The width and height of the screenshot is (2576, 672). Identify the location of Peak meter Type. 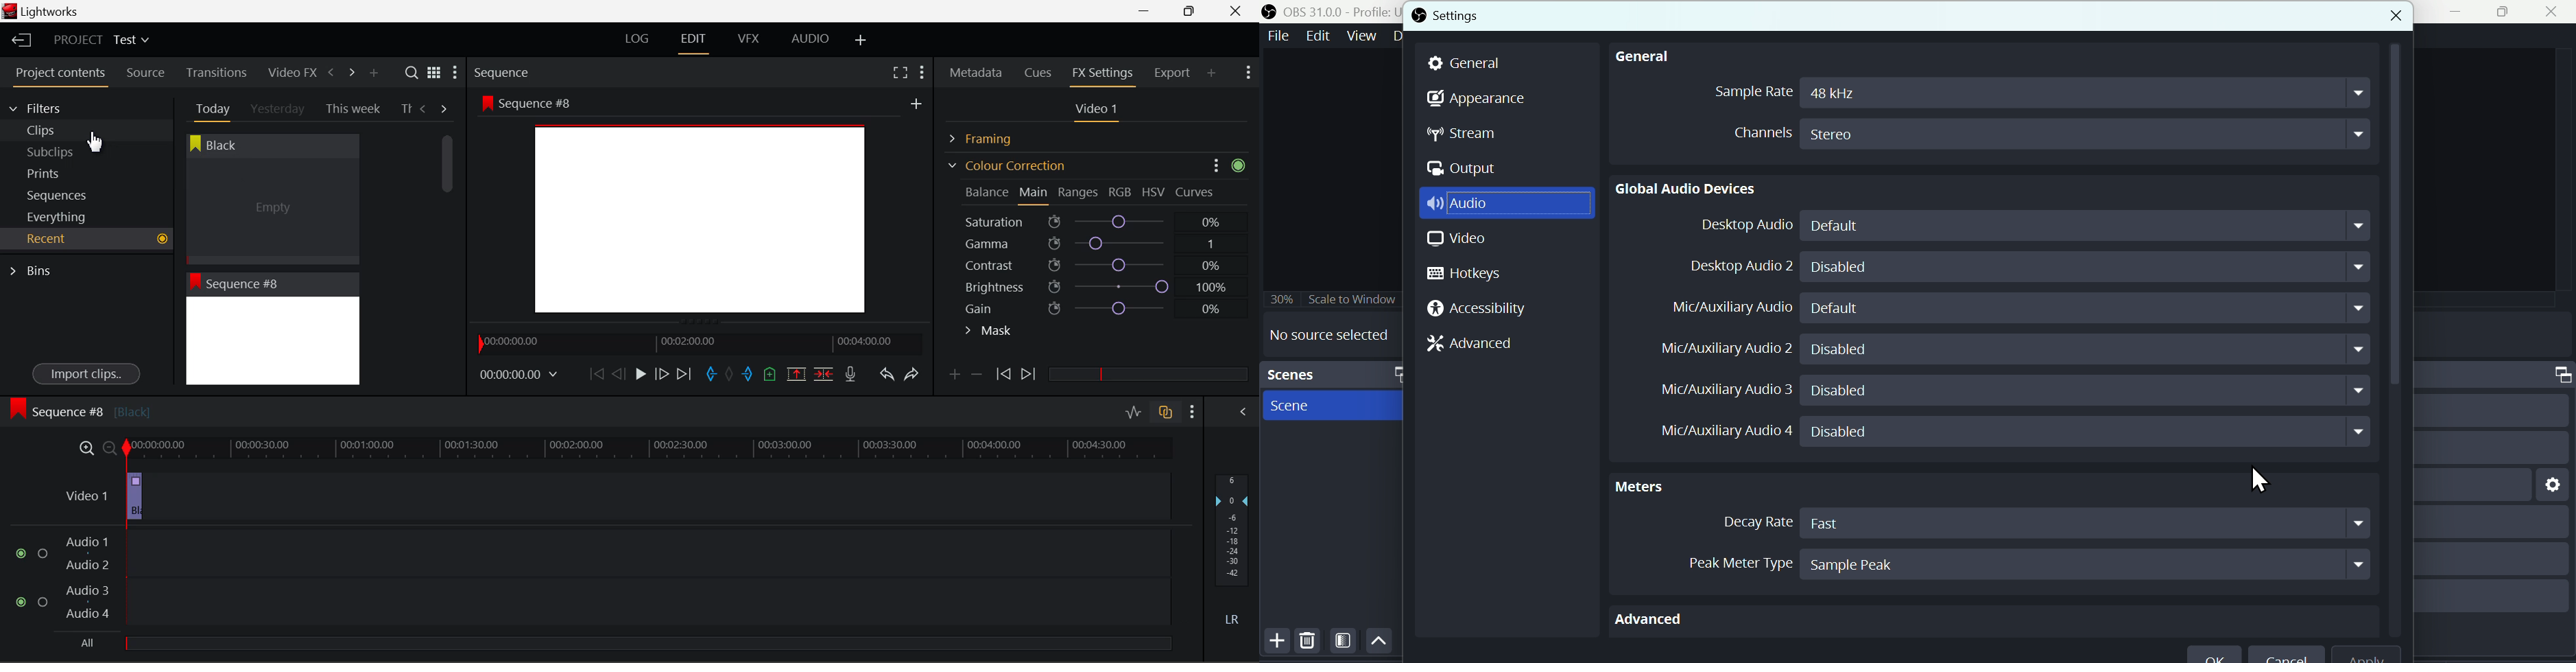
(1733, 559).